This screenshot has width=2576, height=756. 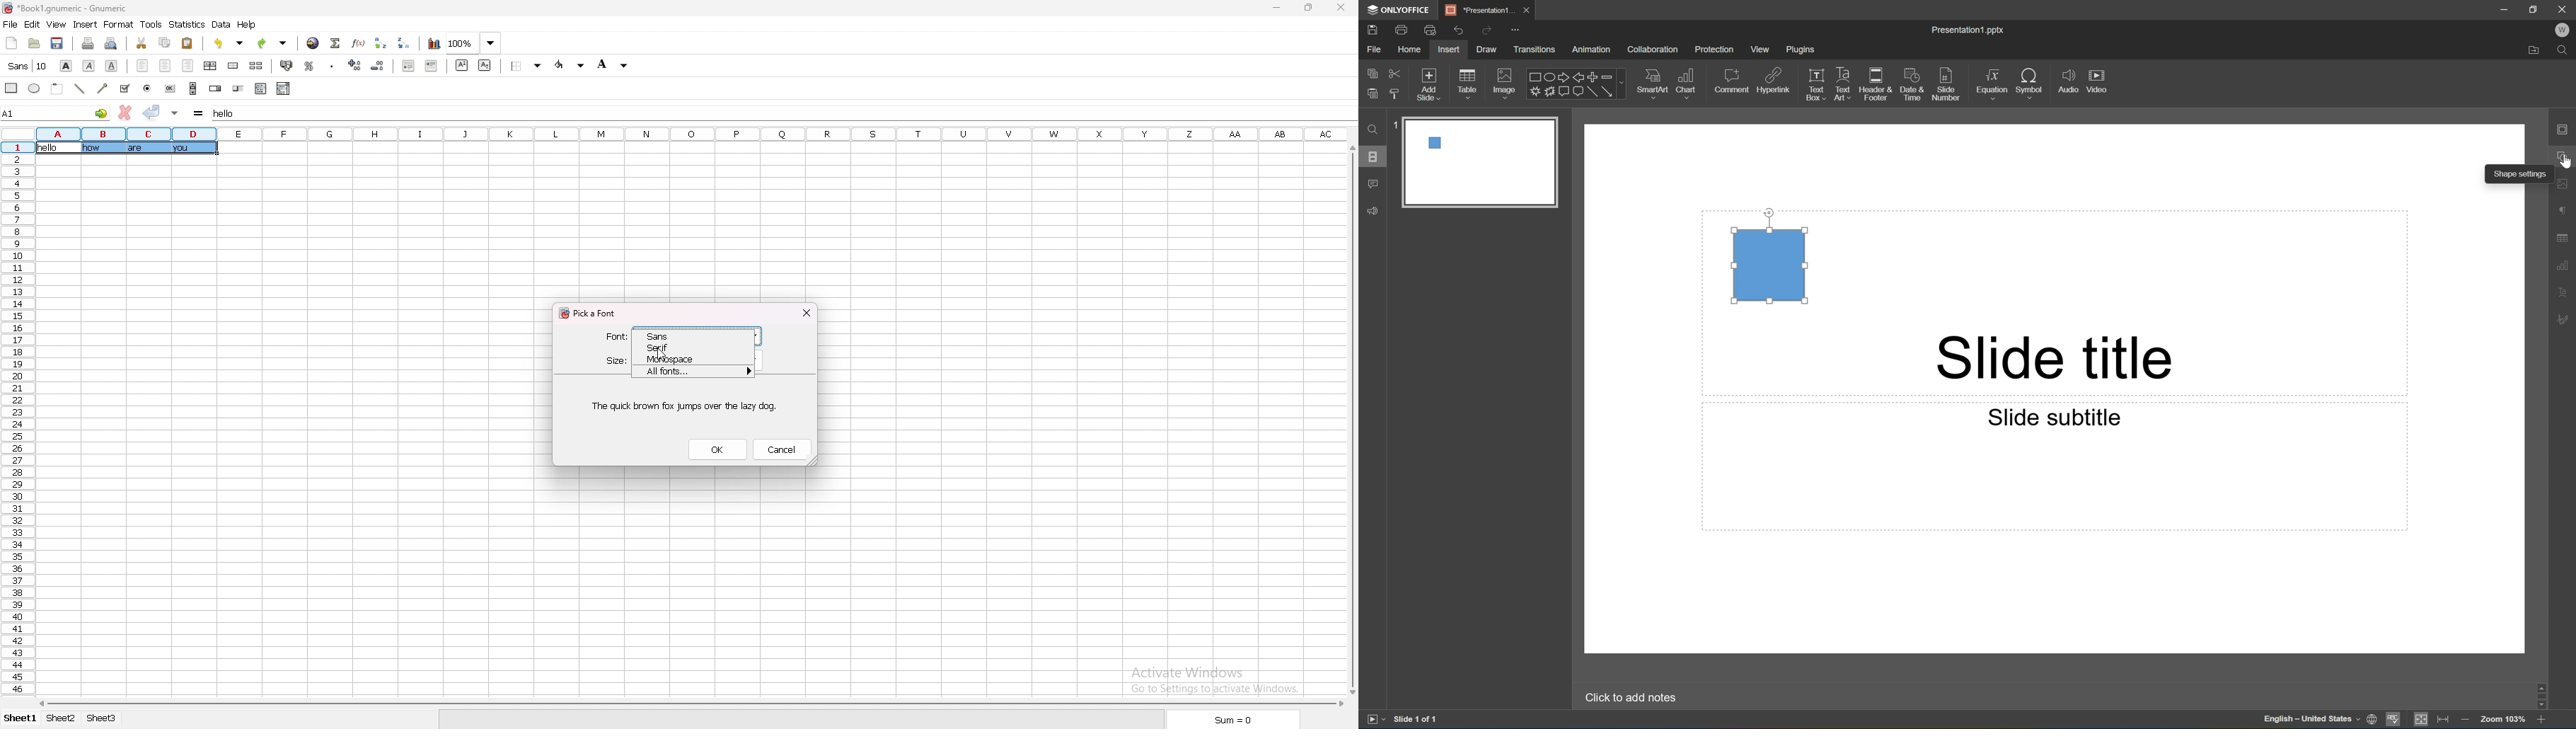 What do you see at coordinates (1816, 85) in the screenshot?
I see `Text Box` at bounding box center [1816, 85].